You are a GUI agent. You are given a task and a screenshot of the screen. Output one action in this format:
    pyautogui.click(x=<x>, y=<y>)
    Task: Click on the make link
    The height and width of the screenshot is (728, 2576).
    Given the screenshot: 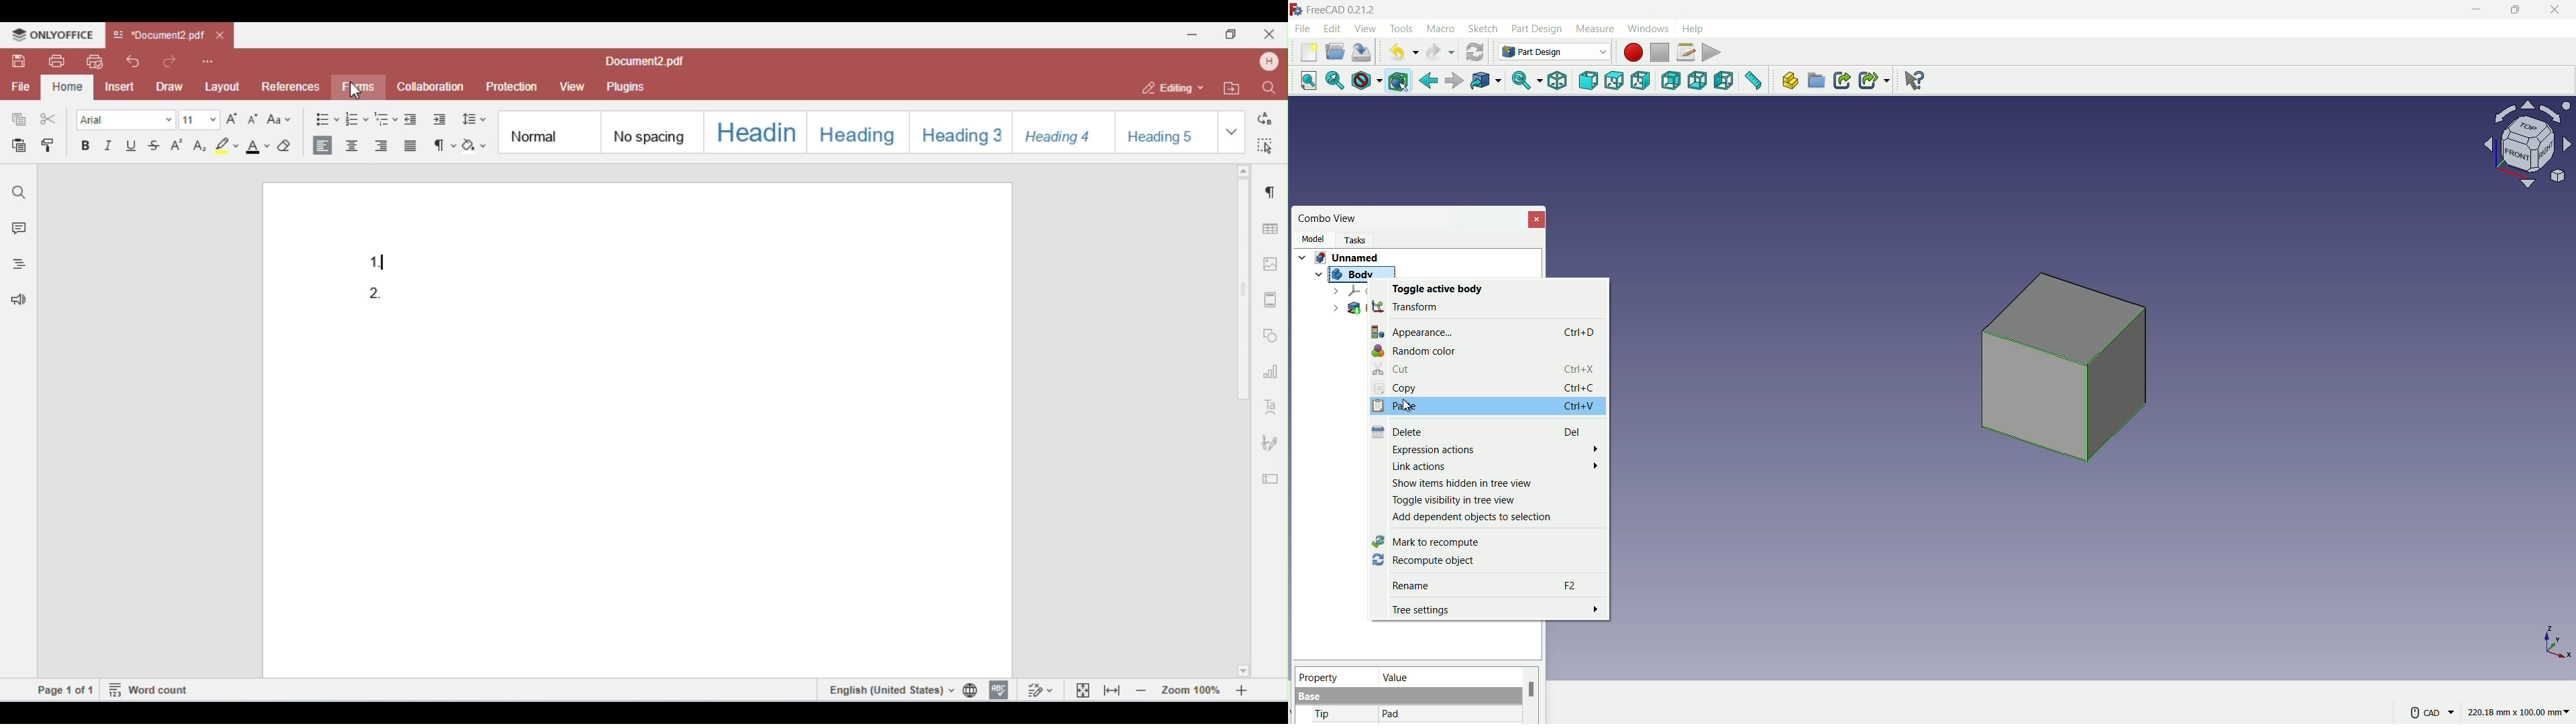 What is the action you would take?
    pyautogui.click(x=1842, y=82)
    